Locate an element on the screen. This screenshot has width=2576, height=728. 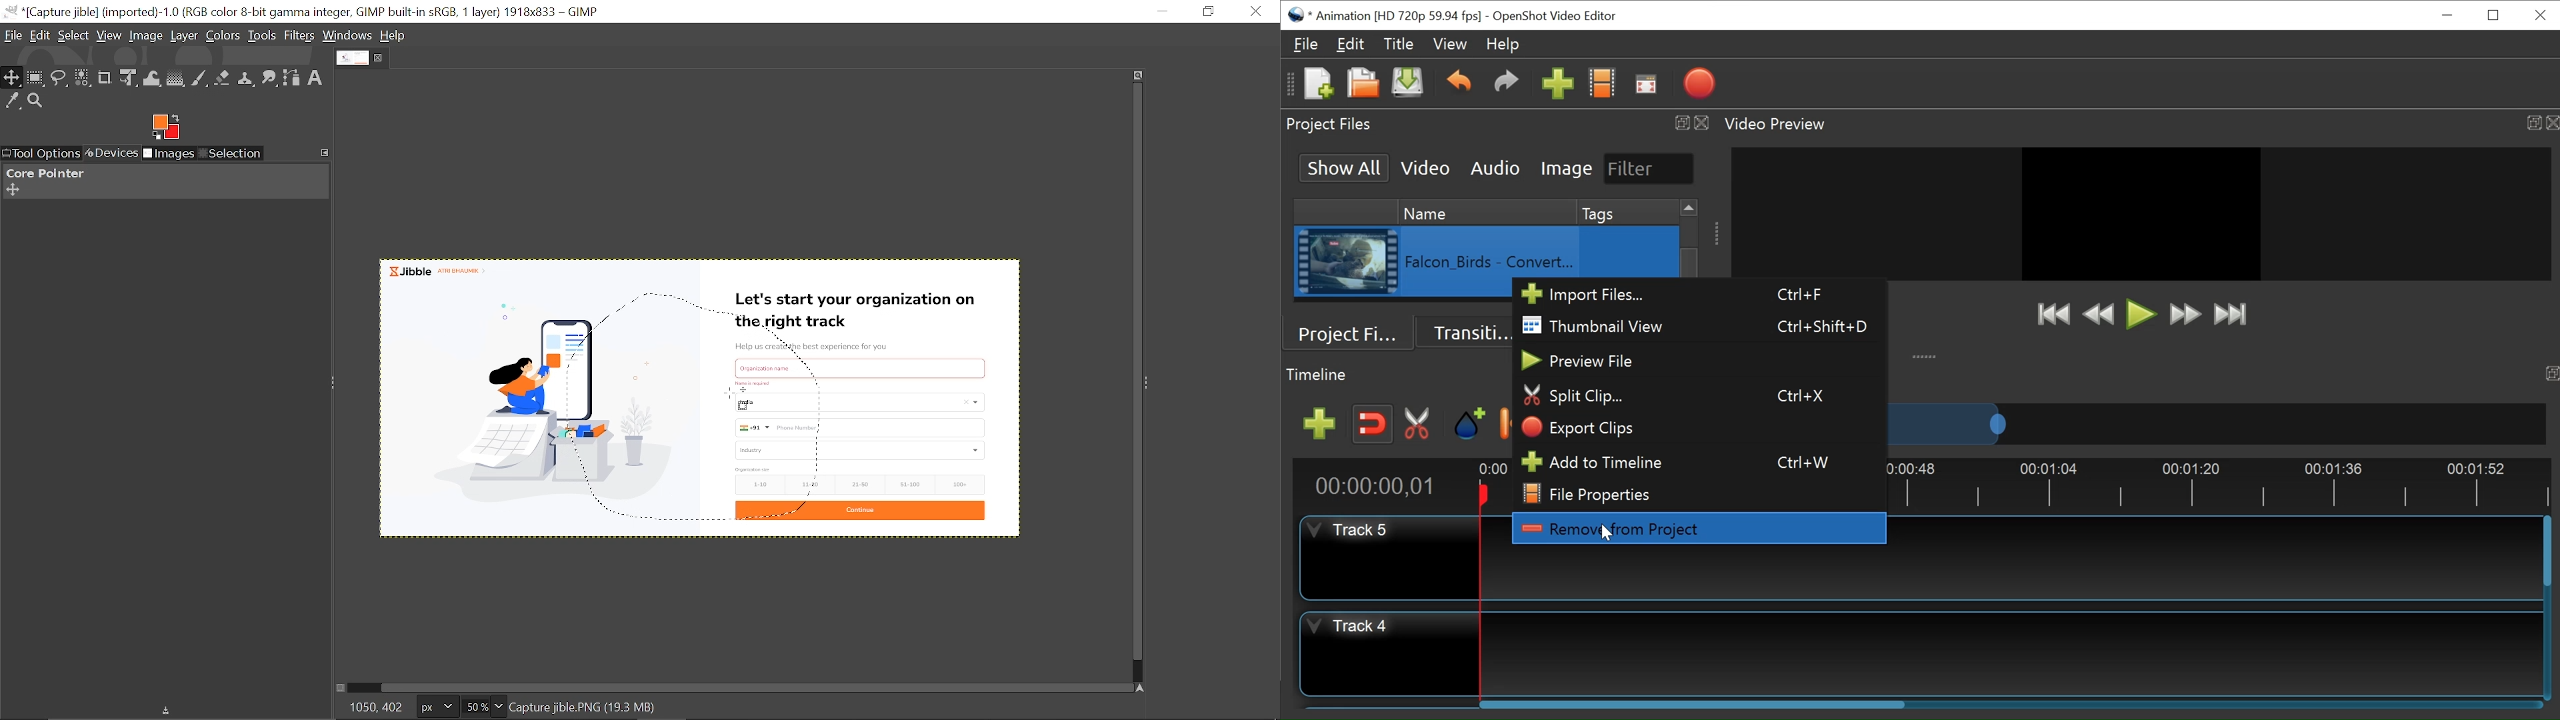
Current tab is located at coordinates (353, 57).